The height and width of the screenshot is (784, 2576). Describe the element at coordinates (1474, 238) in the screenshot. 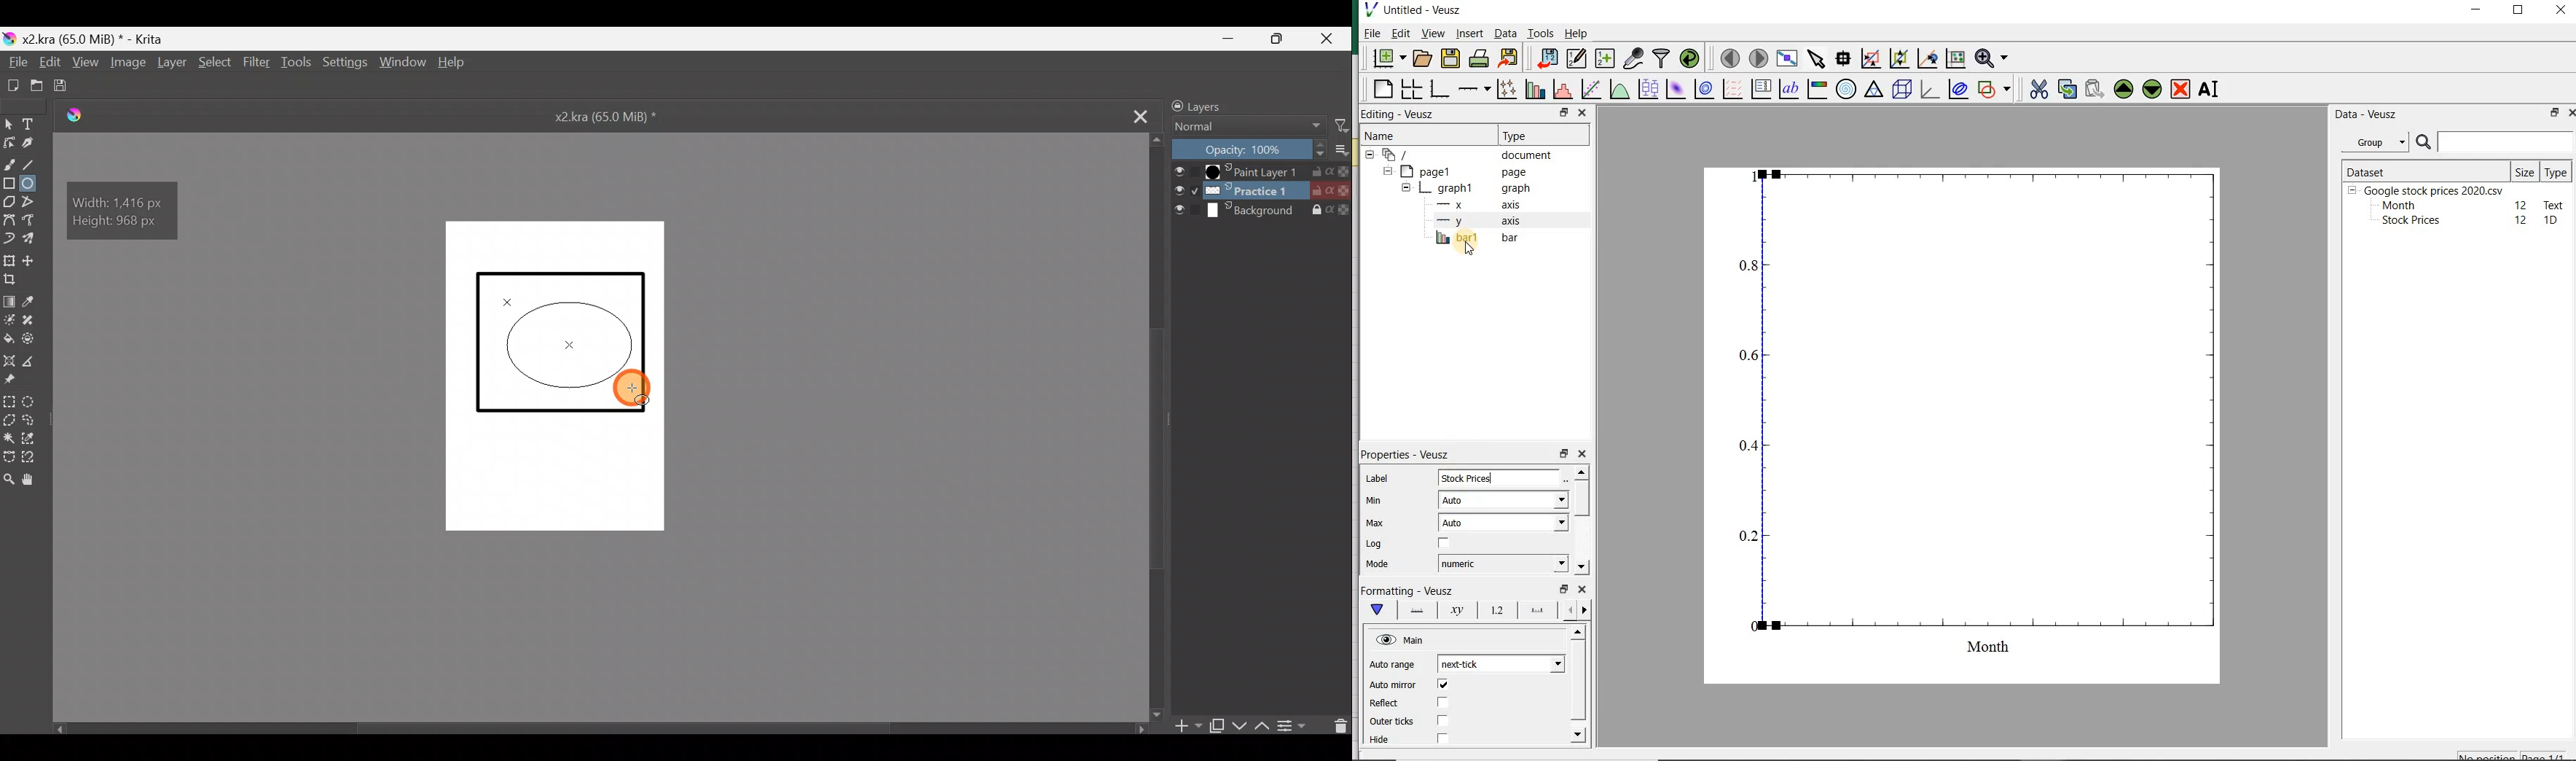

I see `bar1` at that location.